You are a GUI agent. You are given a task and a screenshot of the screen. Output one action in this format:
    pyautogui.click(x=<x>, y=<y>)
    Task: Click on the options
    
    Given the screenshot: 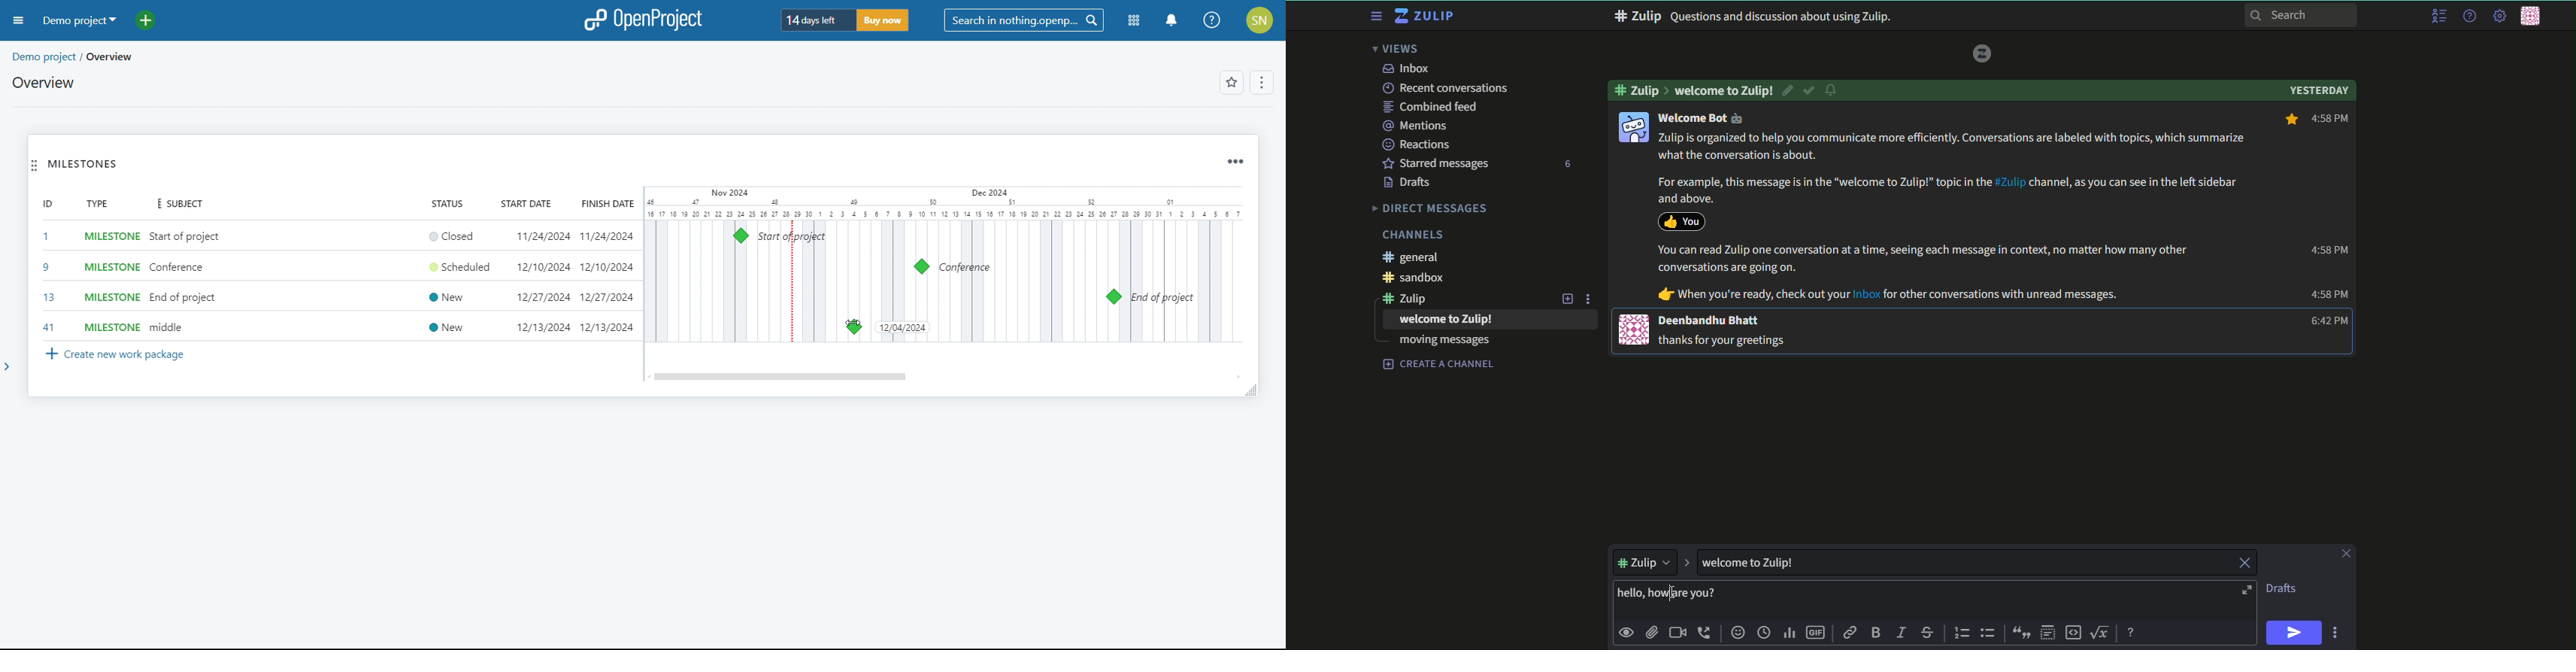 What is the action you would take?
    pyautogui.click(x=1263, y=83)
    